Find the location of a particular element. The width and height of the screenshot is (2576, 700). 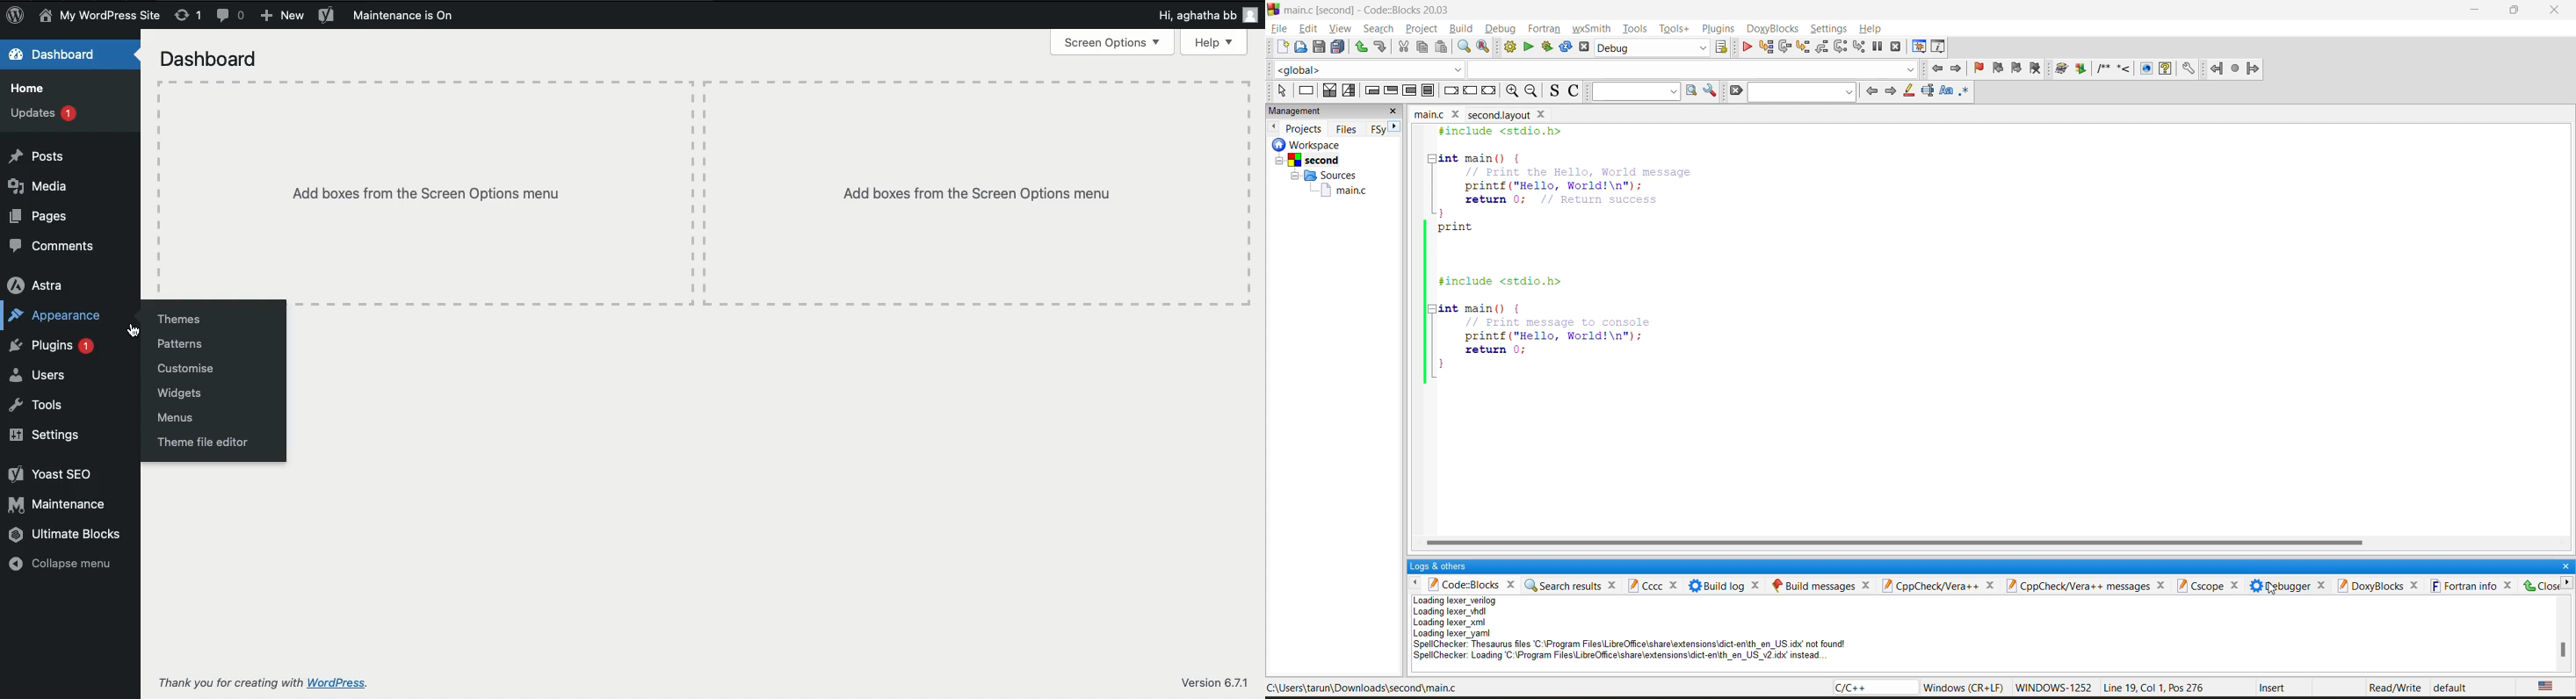

selected text is located at coordinates (1928, 91).